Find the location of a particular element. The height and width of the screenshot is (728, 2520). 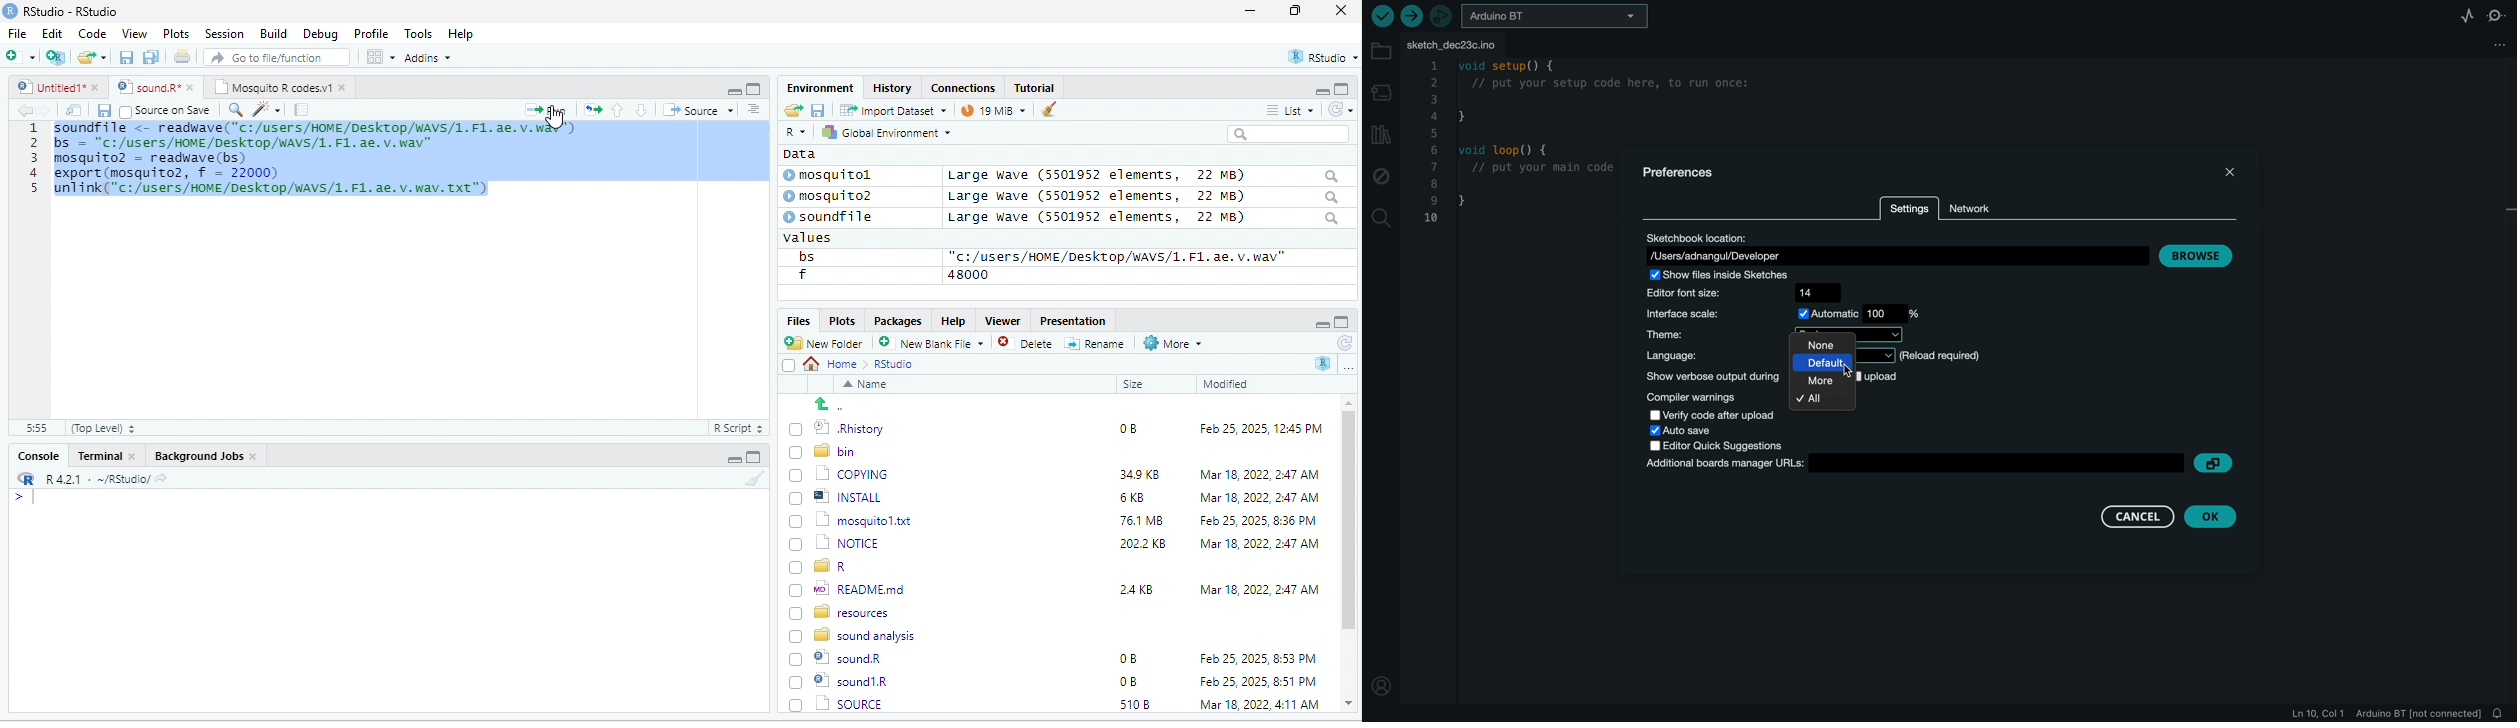

scroll bar is located at coordinates (1349, 554).